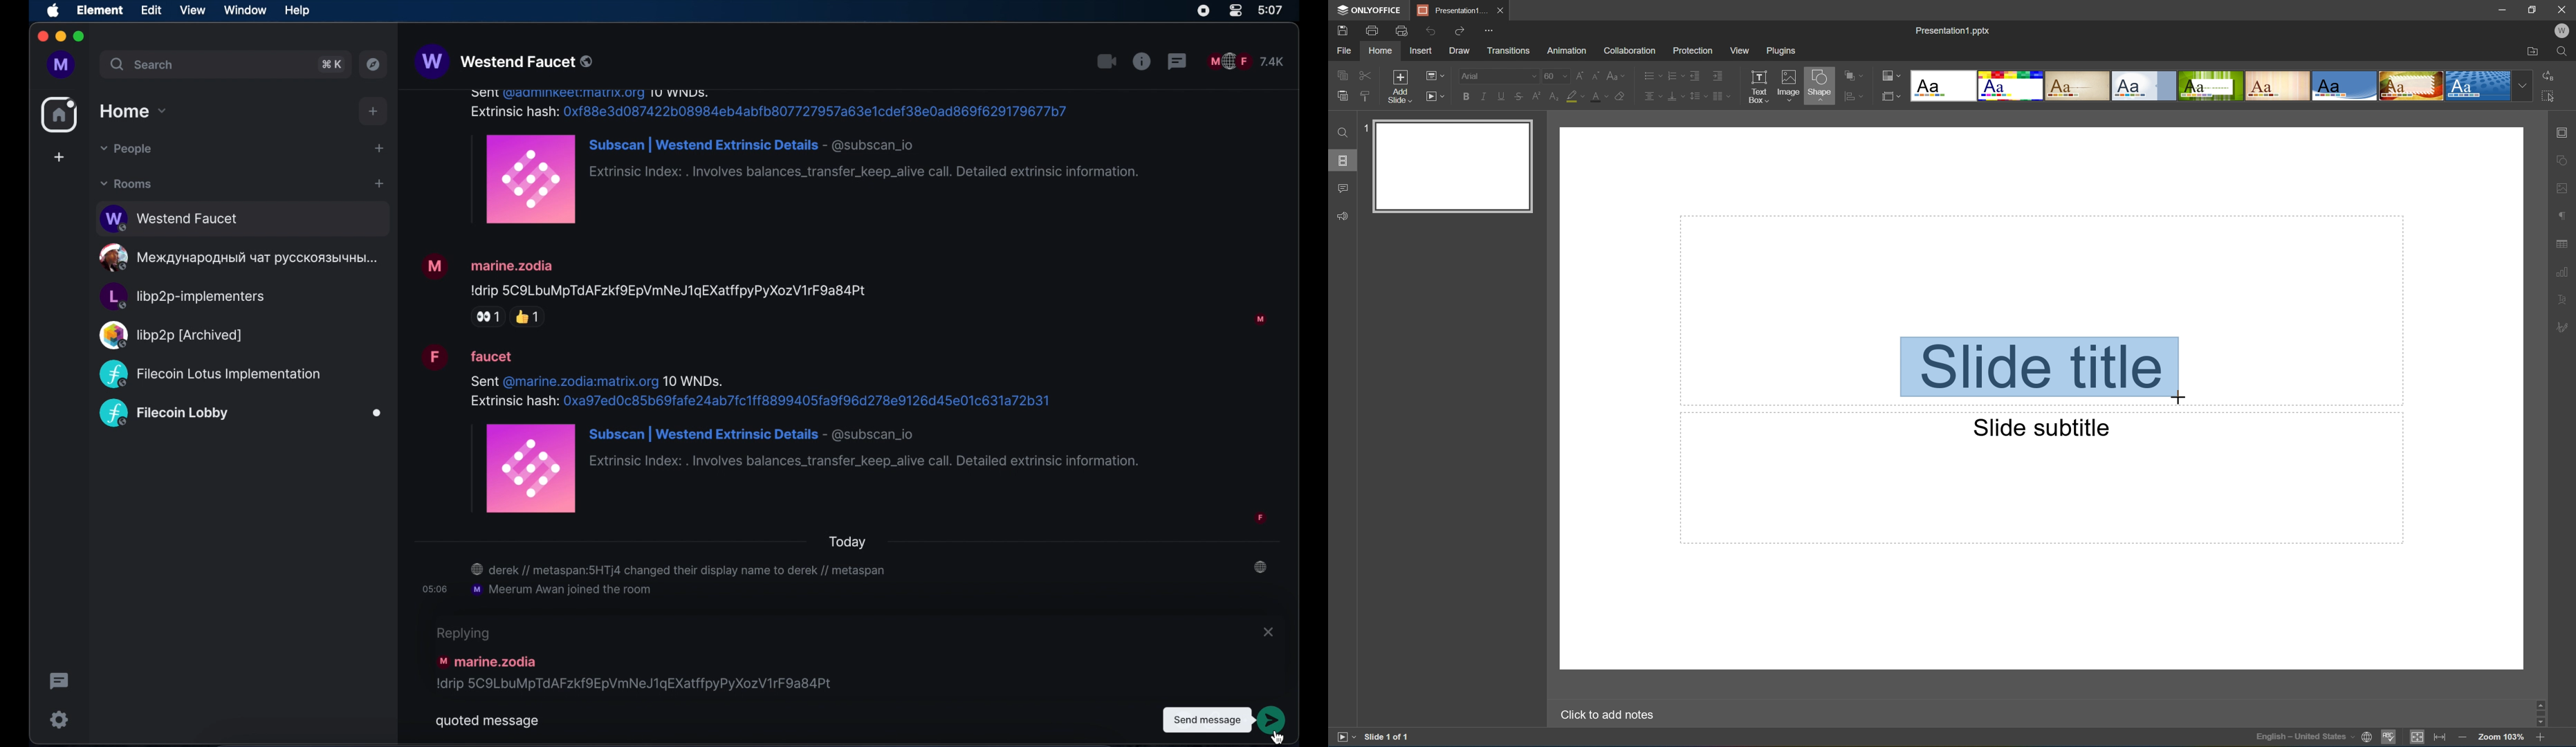  I want to click on Italic, so click(1482, 95).